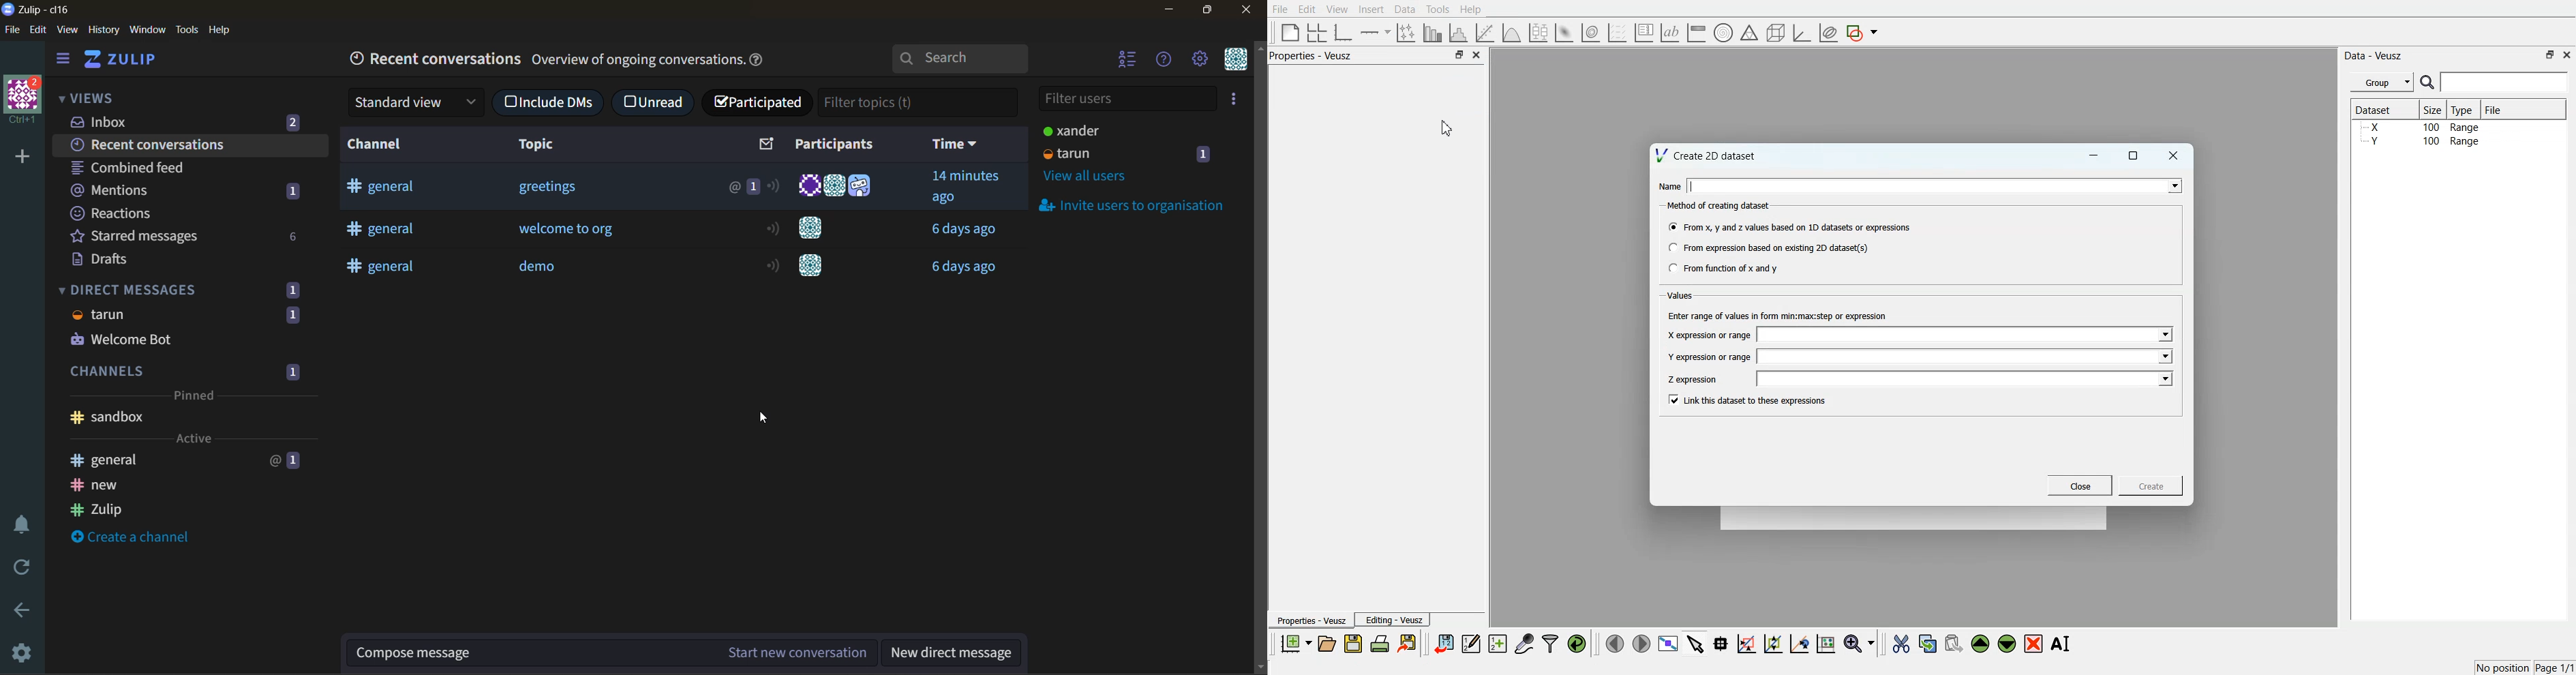  What do you see at coordinates (1721, 643) in the screenshot?
I see `Read data points from graph` at bounding box center [1721, 643].